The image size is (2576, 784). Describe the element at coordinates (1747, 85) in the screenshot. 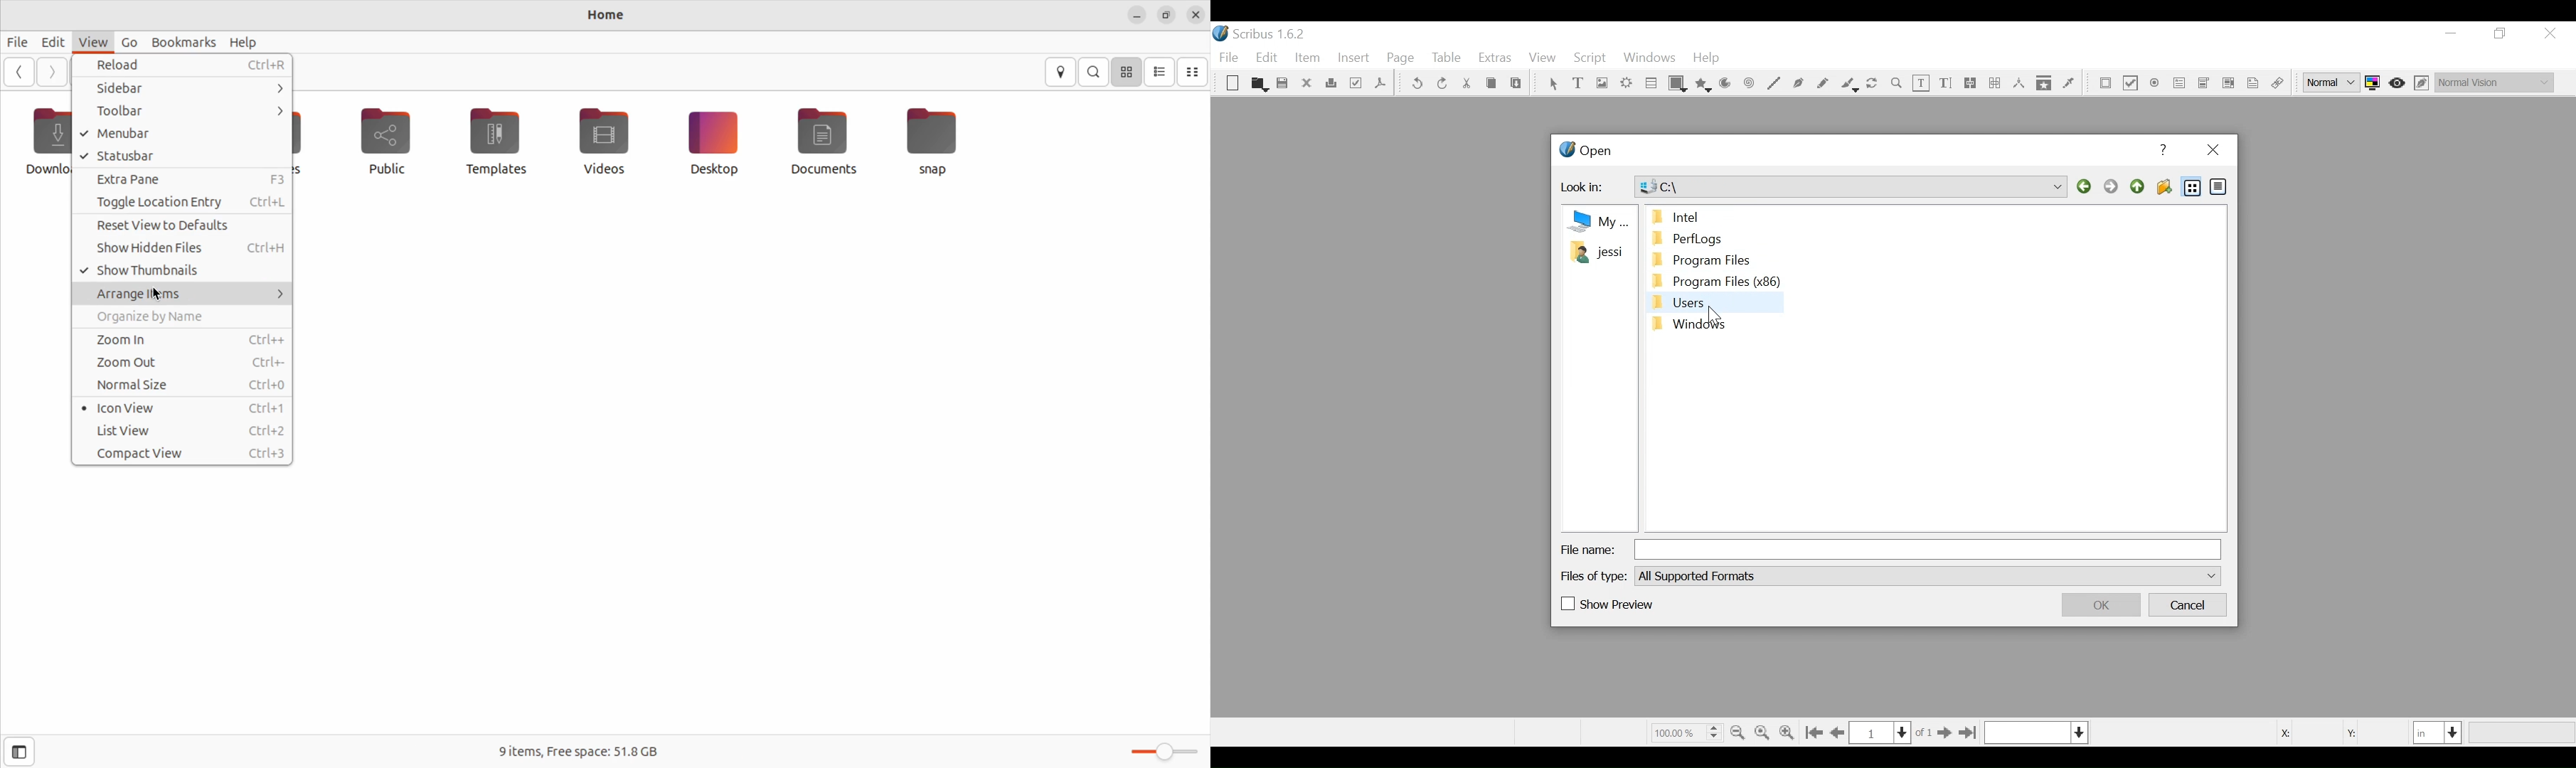

I see `Spiral ` at that location.